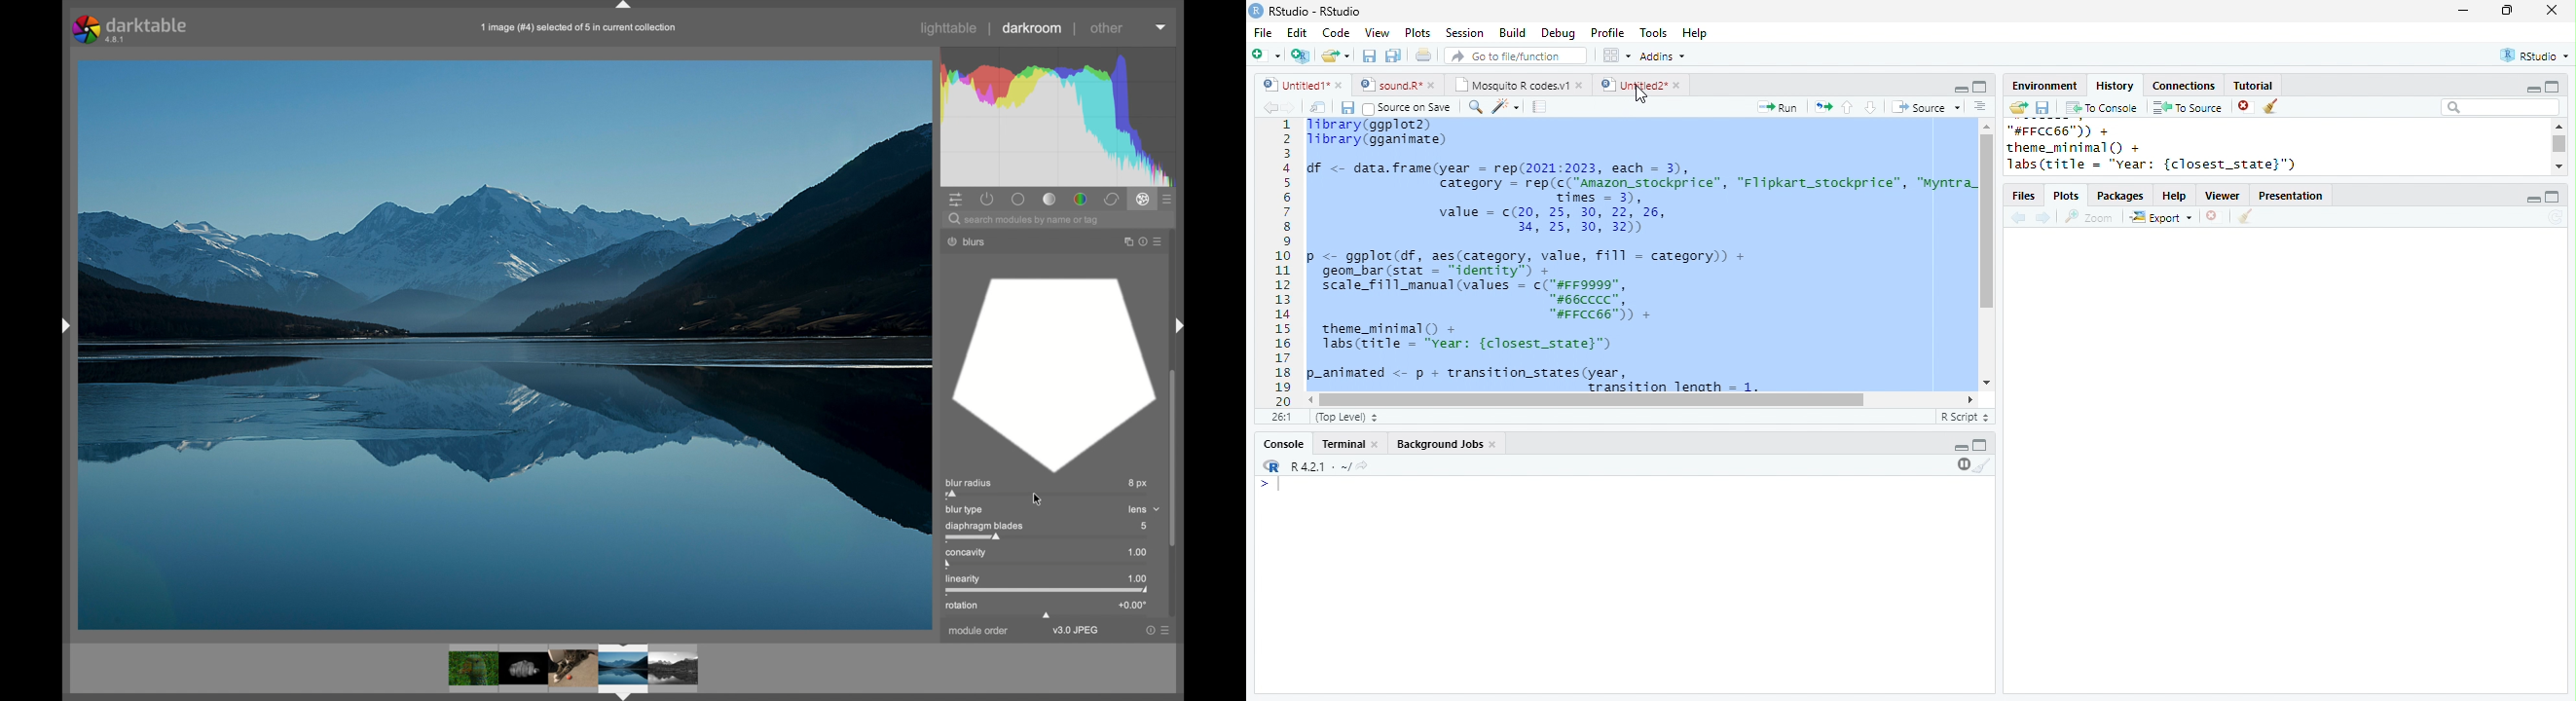 This screenshot has height=728, width=2576. Describe the element at coordinates (2507, 11) in the screenshot. I see `resize` at that location.